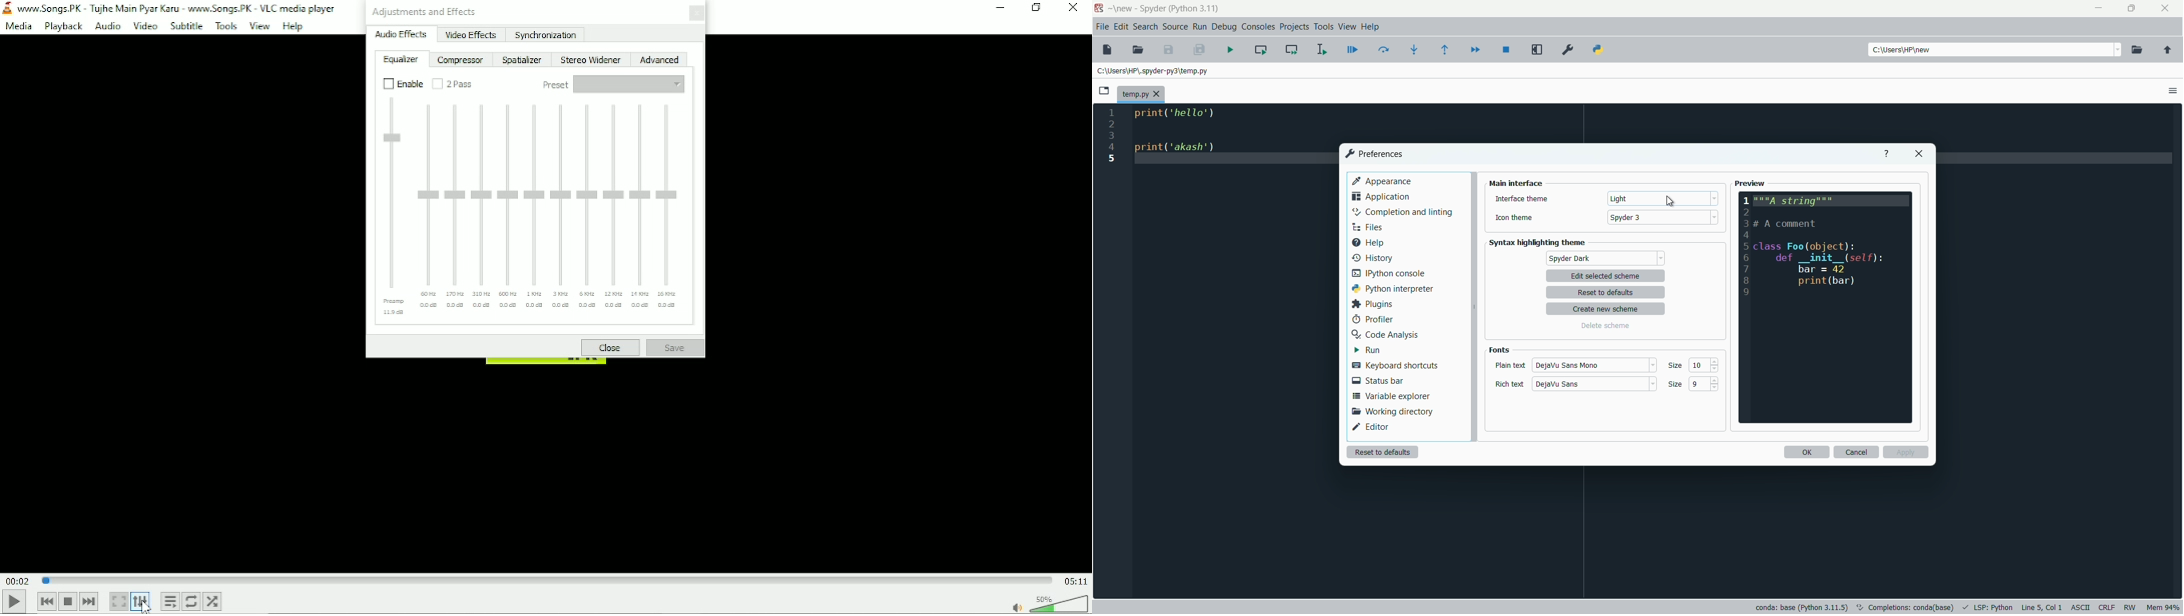  Describe the element at coordinates (999, 10) in the screenshot. I see `Minimize` at that location.